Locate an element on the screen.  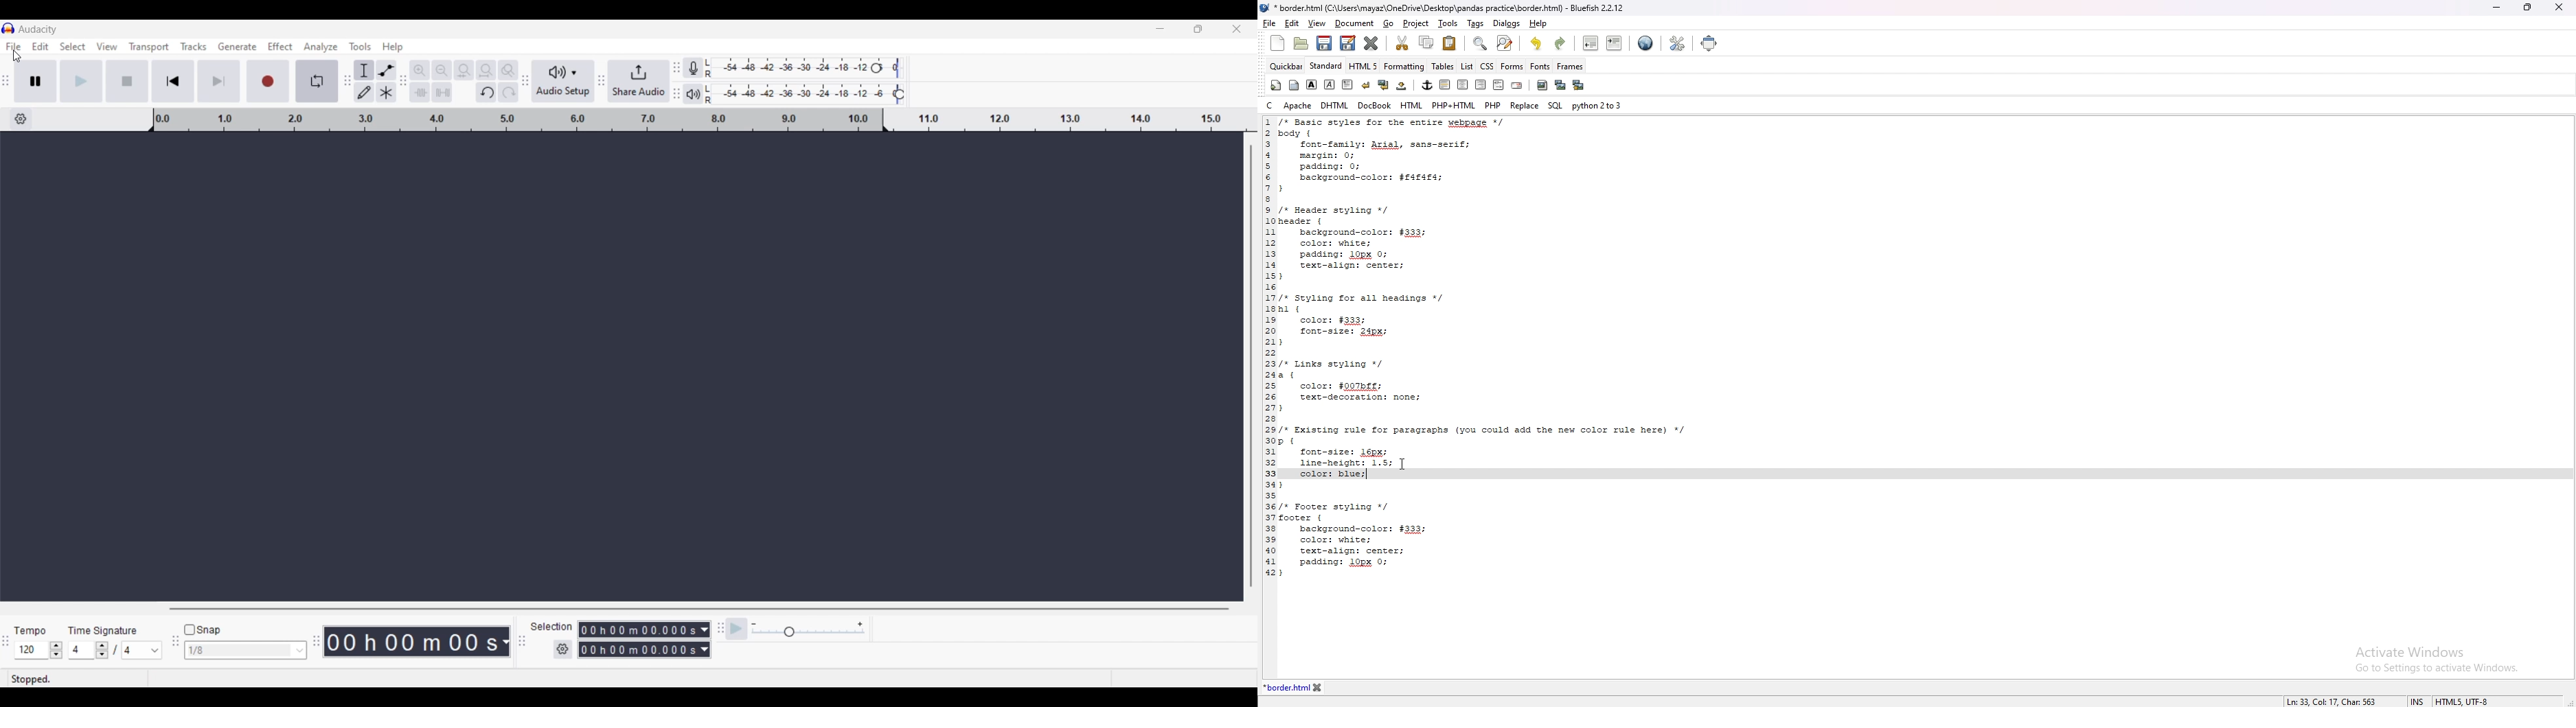
Undo is located at coordinates (486, 92).